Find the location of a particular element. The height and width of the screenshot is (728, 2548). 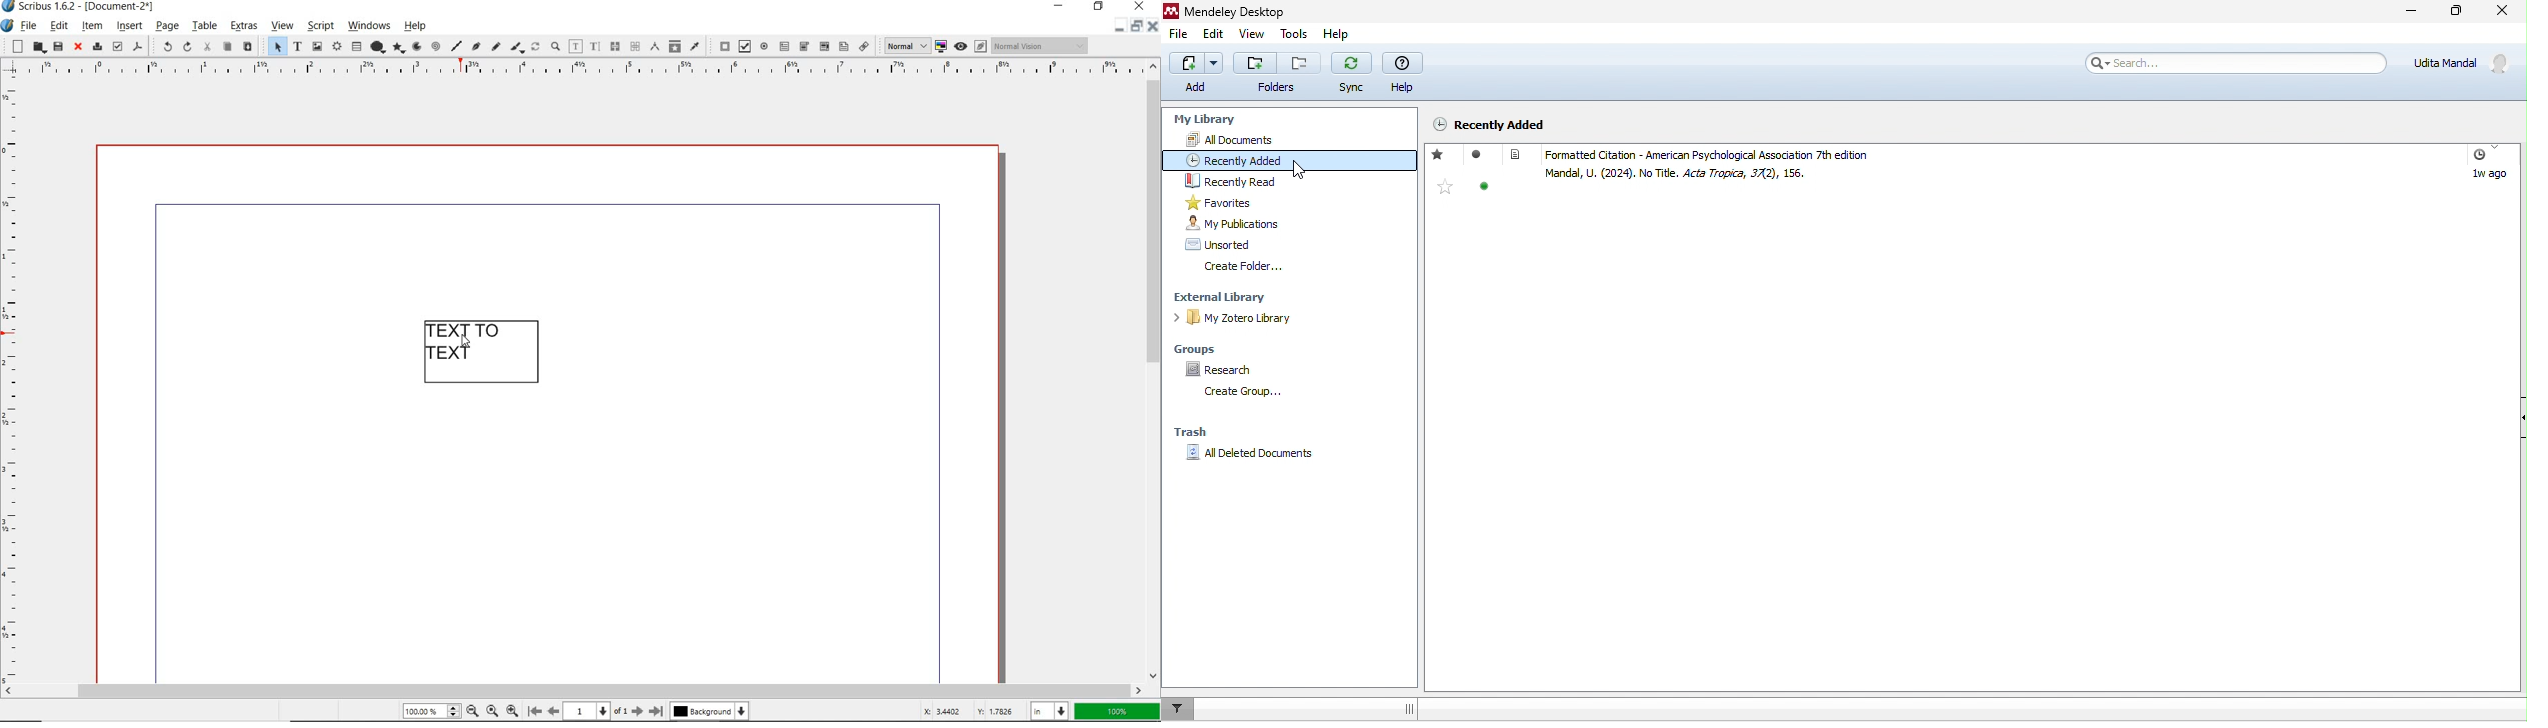

copy is located at coordinates (228, 48).